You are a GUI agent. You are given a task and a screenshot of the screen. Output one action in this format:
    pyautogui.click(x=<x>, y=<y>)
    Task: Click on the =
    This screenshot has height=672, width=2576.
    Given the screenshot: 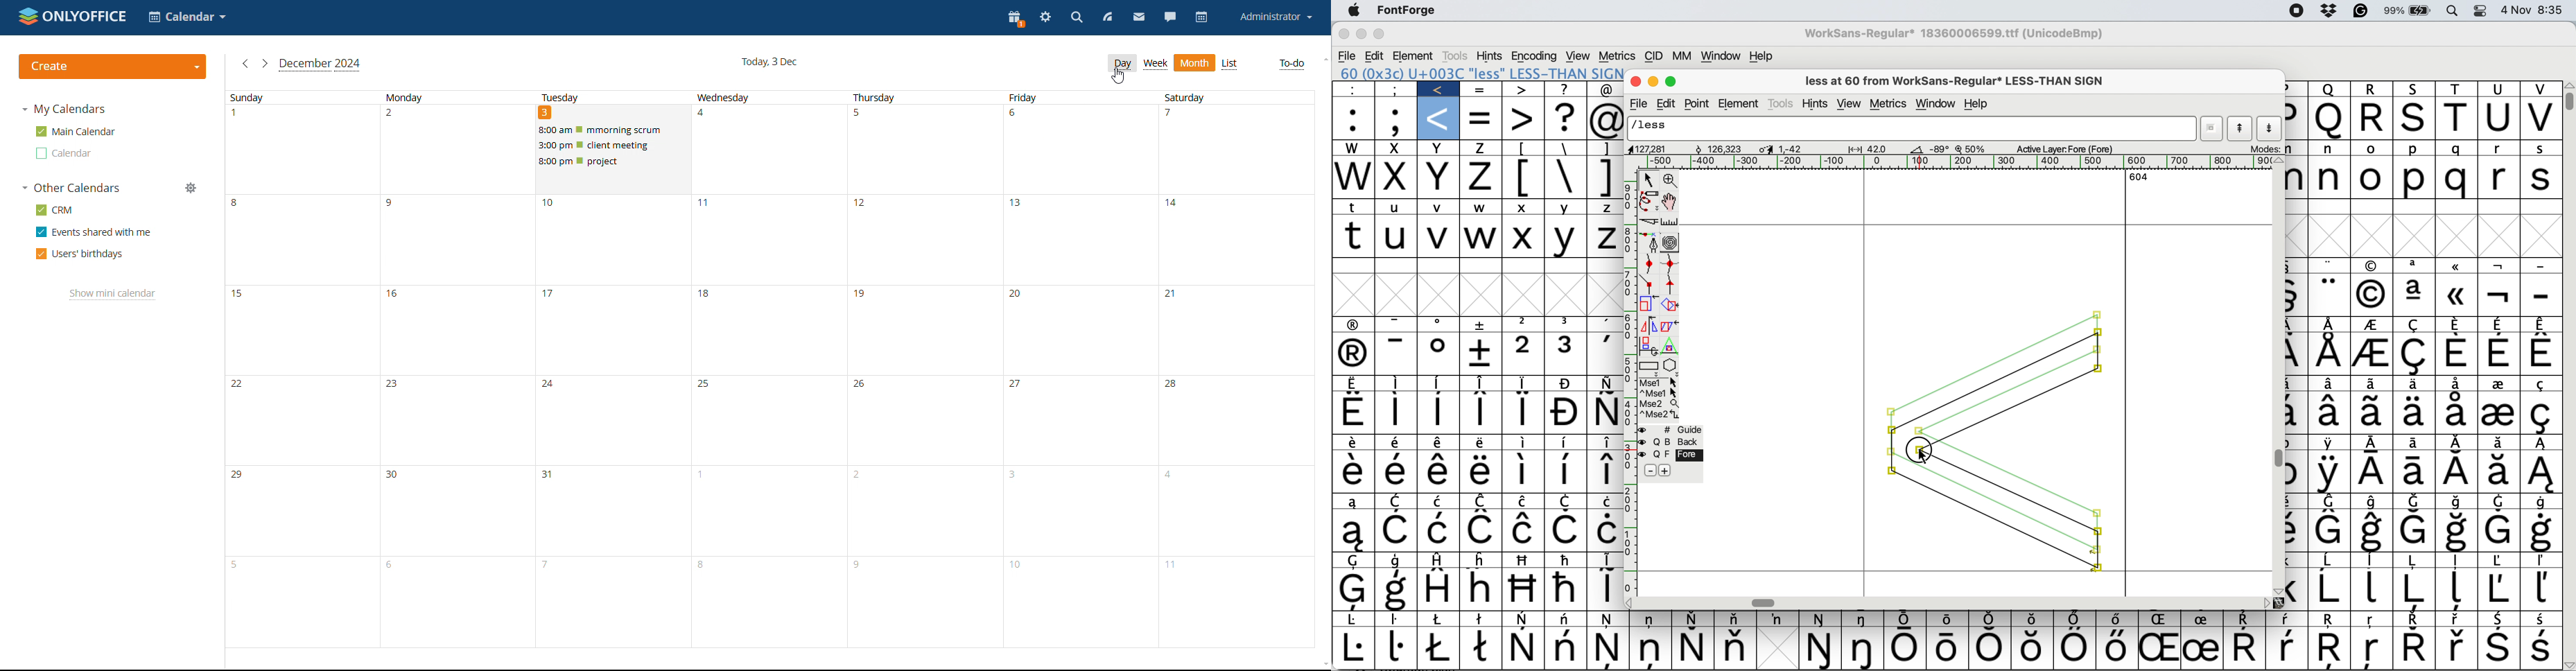 What is the action you would take?
    pyautogui.click(x=1481, y=89)
    